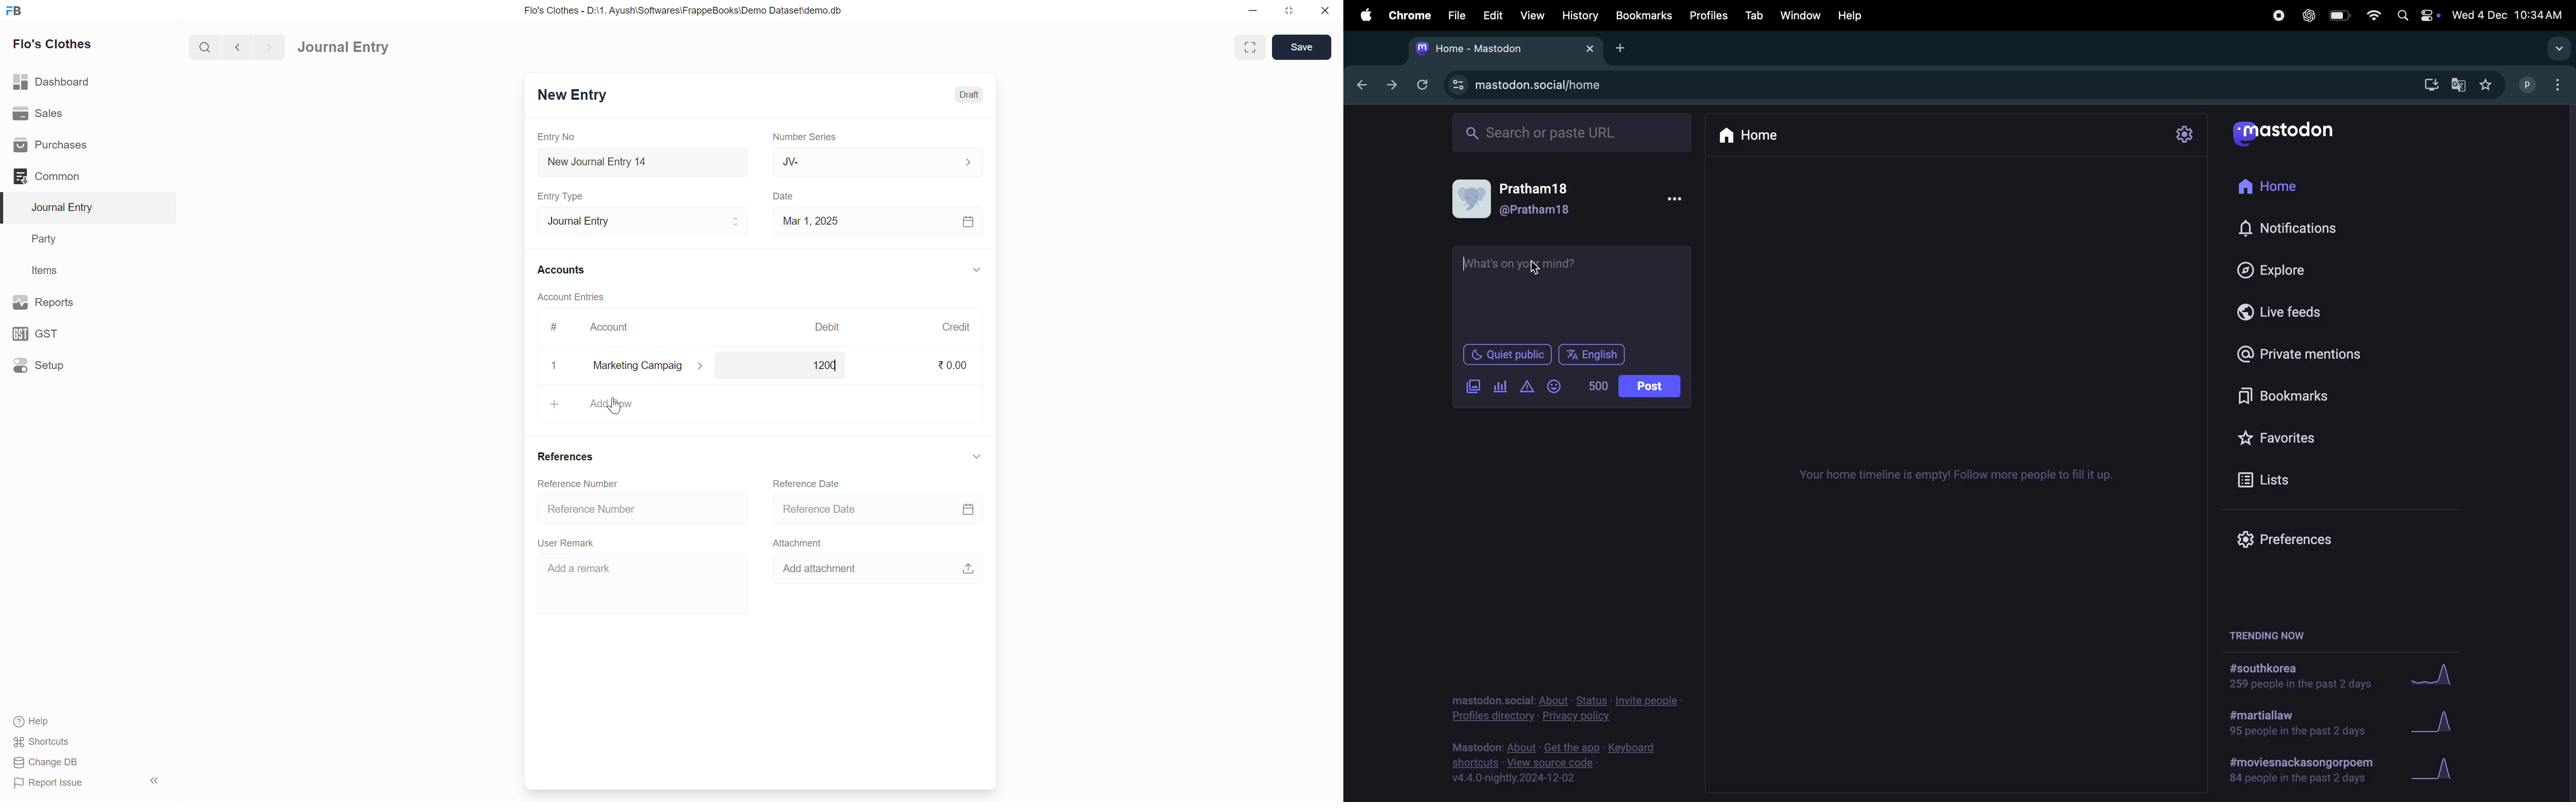 This screenshot has width=2576, height=812. What do you see at coordinates (2342, 17) in the screenshot?
I see `battery` at bounding box center [2342, 17].